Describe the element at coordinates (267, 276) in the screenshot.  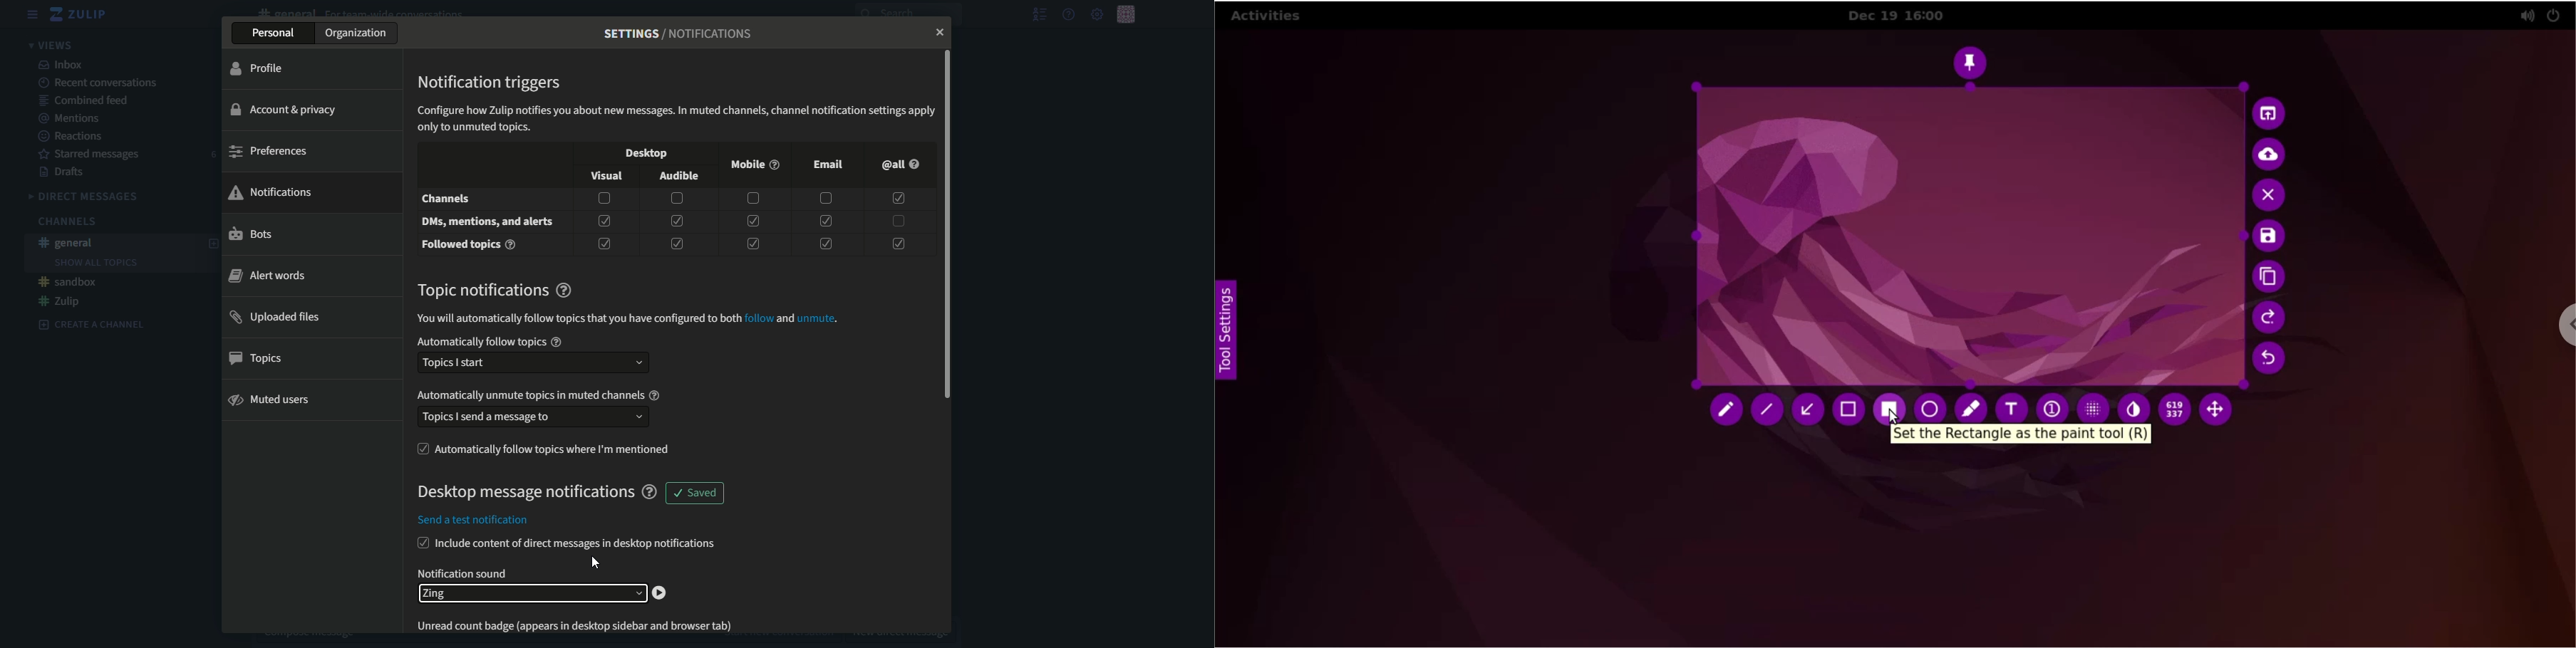
I see `alert words` at that location.